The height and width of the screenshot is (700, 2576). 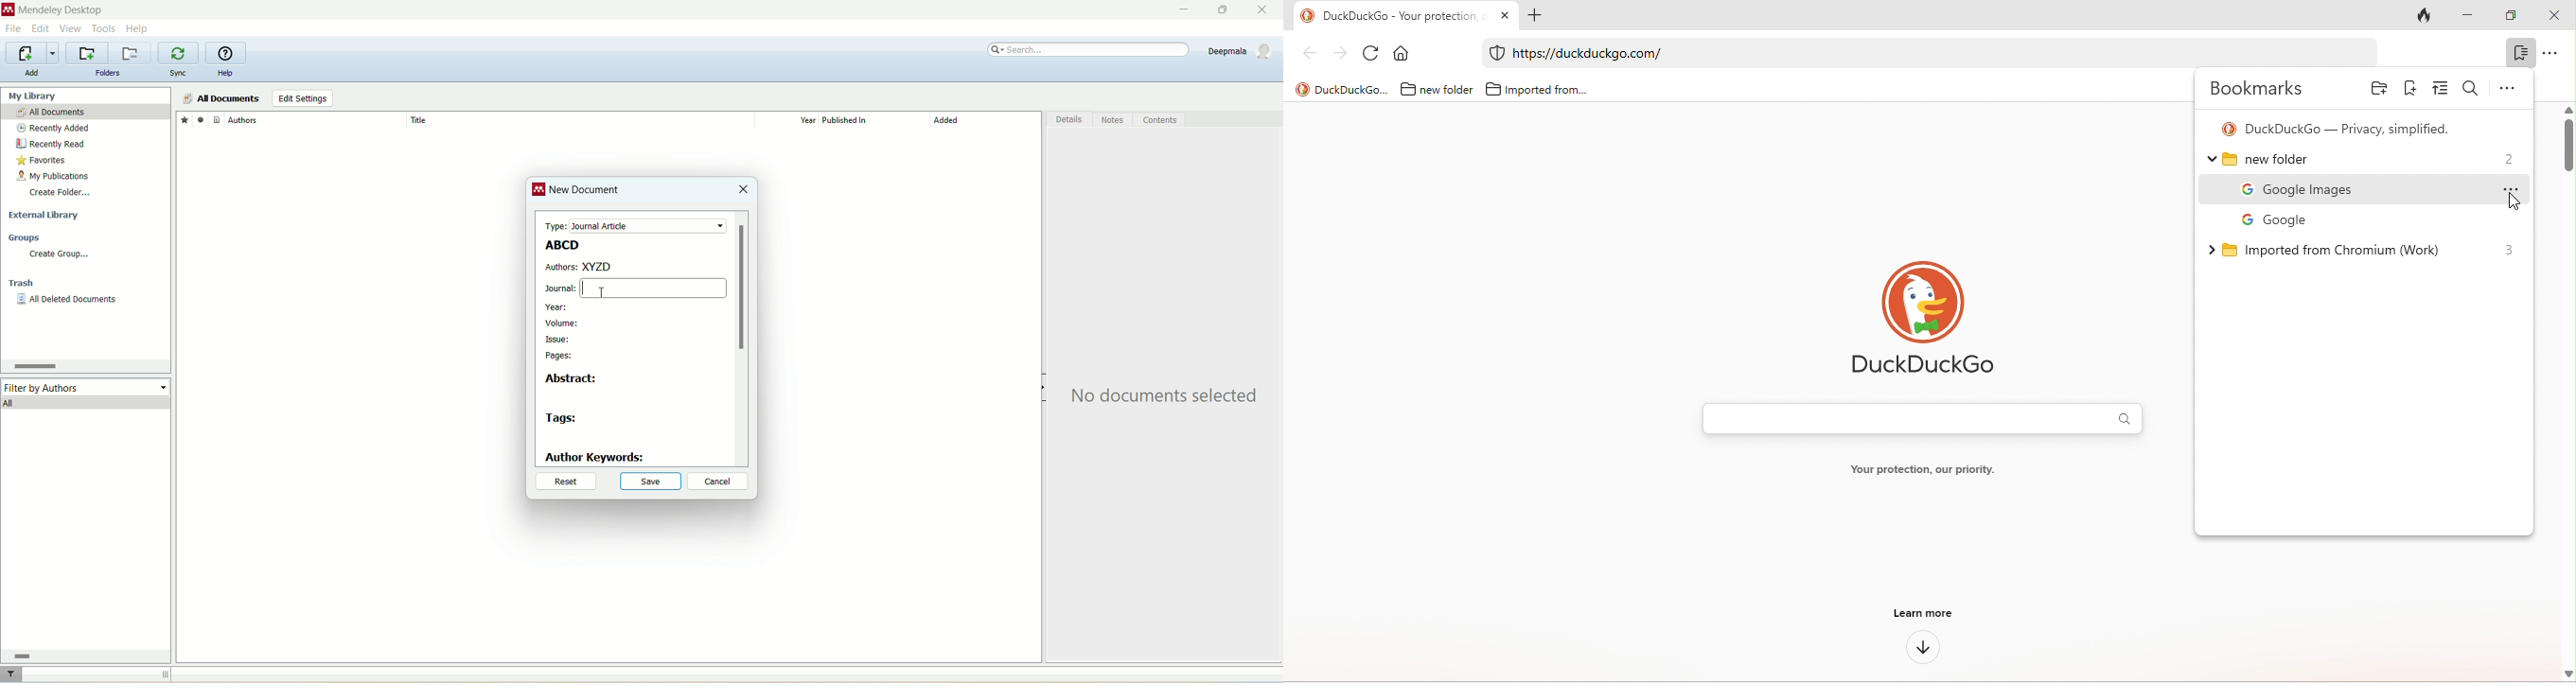 What do you see at coordinates (540, 191) in the screenshot?
I see `logo` at bounding box center [540, 191].